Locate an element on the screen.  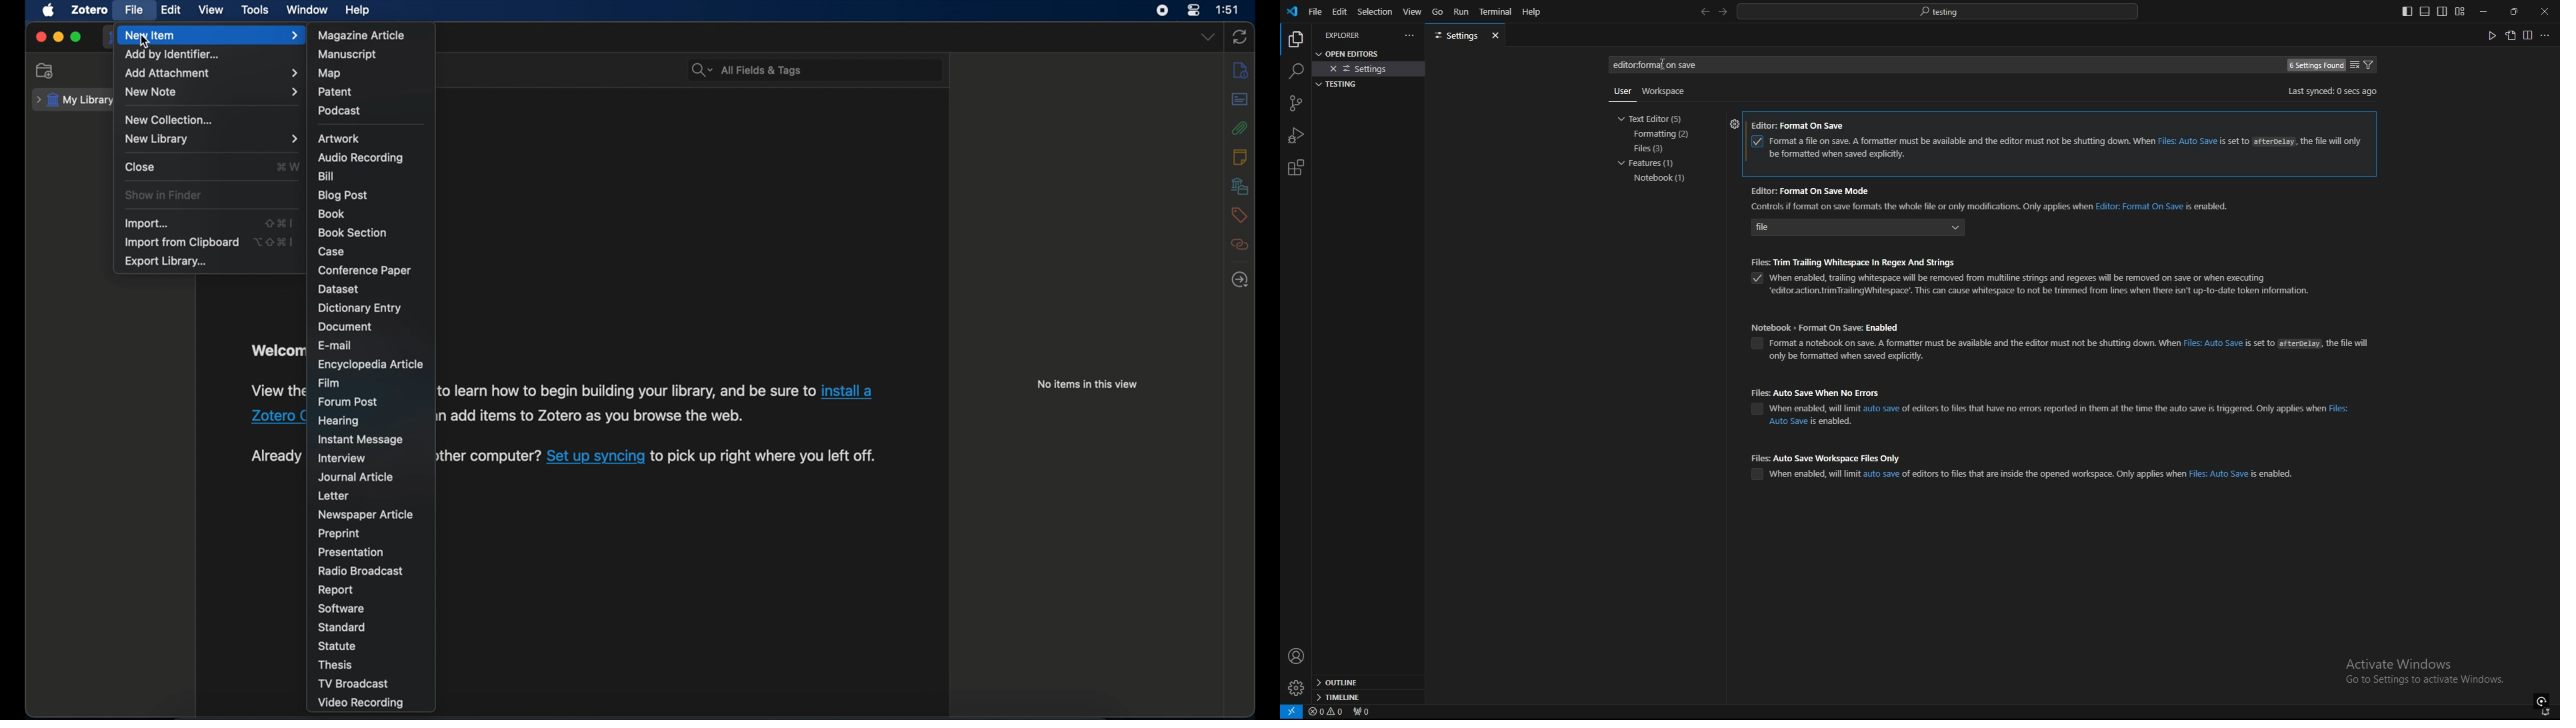
file is located at coordinates (1315, 11).